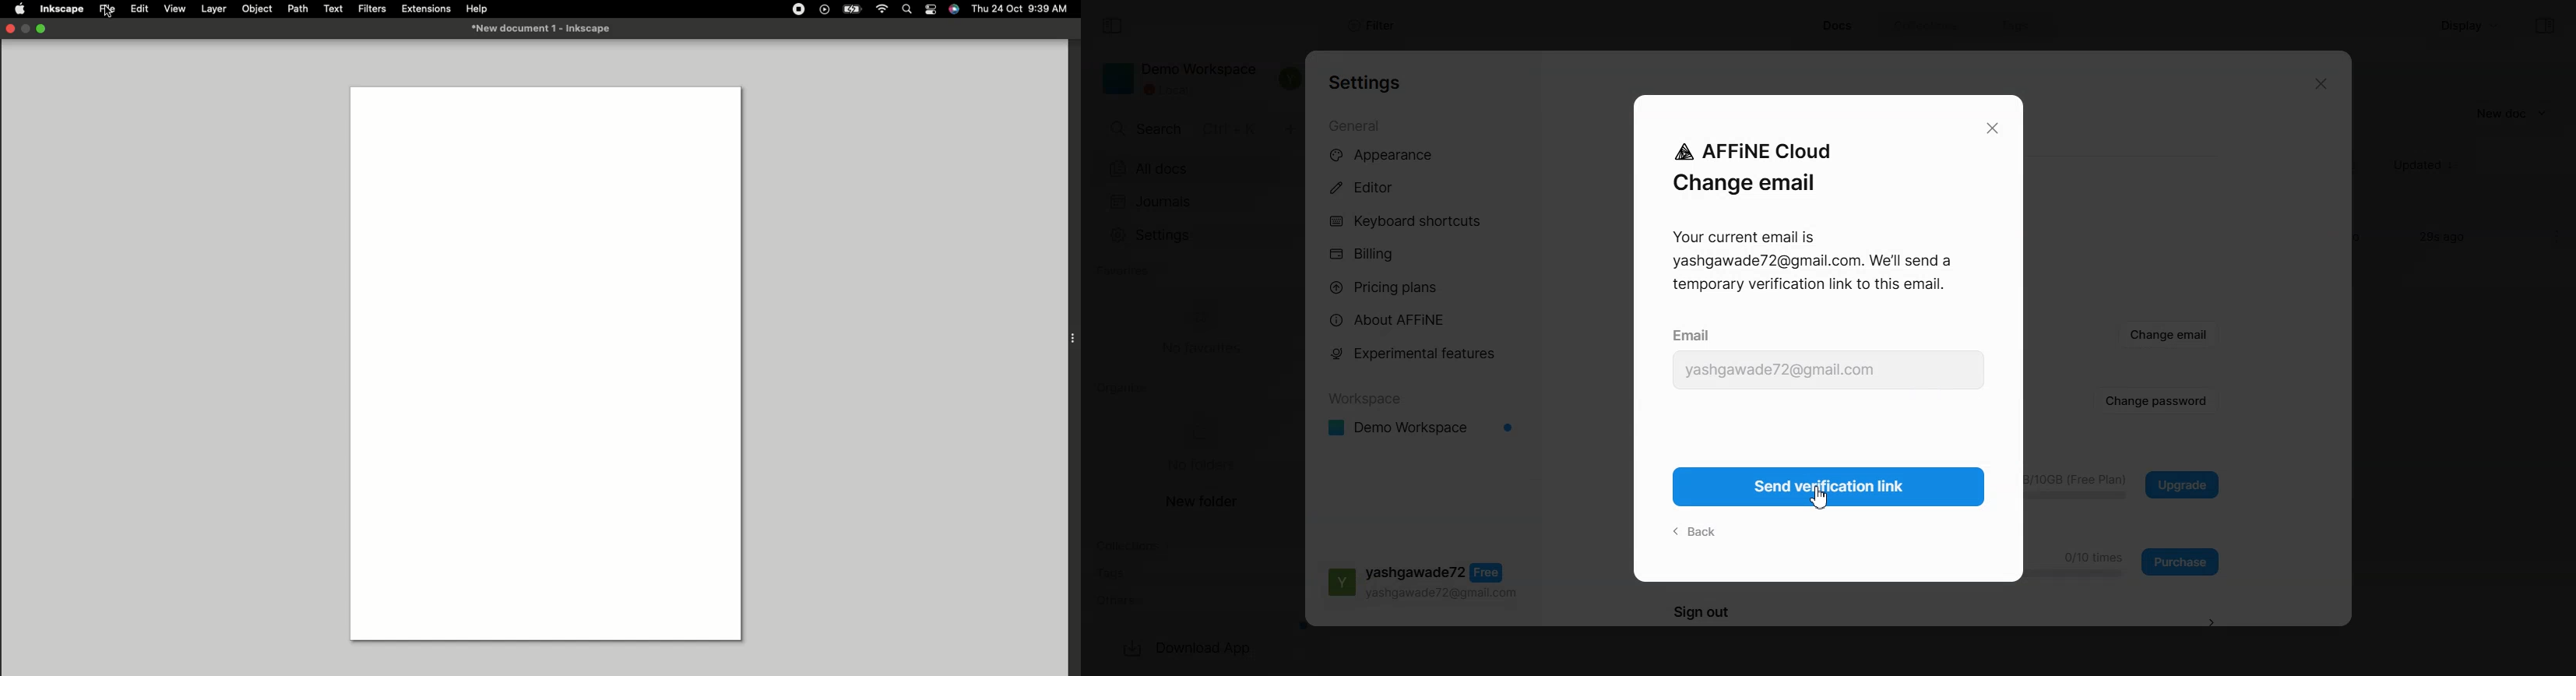 This screenshot has width=2576, height=700. Describe the element at coordinates (109, 16) in the screenshot. I see `cursor` at that location.